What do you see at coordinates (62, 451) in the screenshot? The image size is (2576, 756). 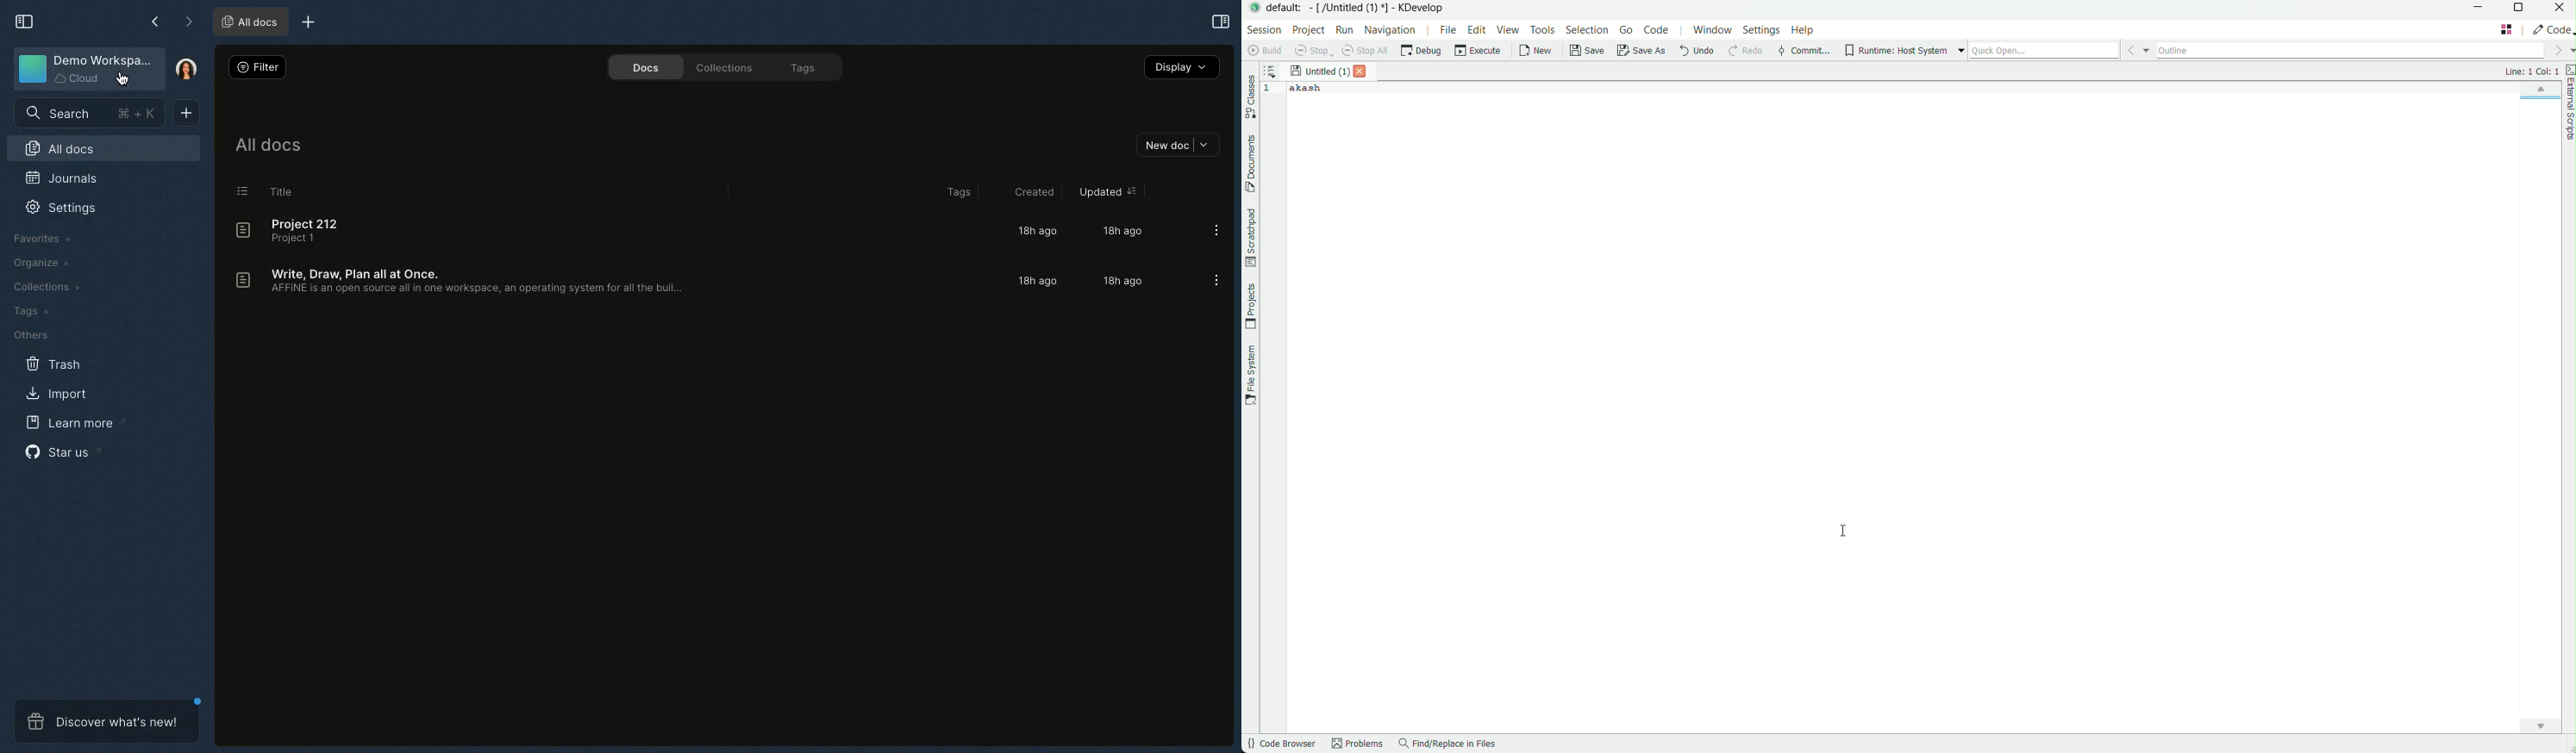 I see `Star us` at bounding box center [62, 451].